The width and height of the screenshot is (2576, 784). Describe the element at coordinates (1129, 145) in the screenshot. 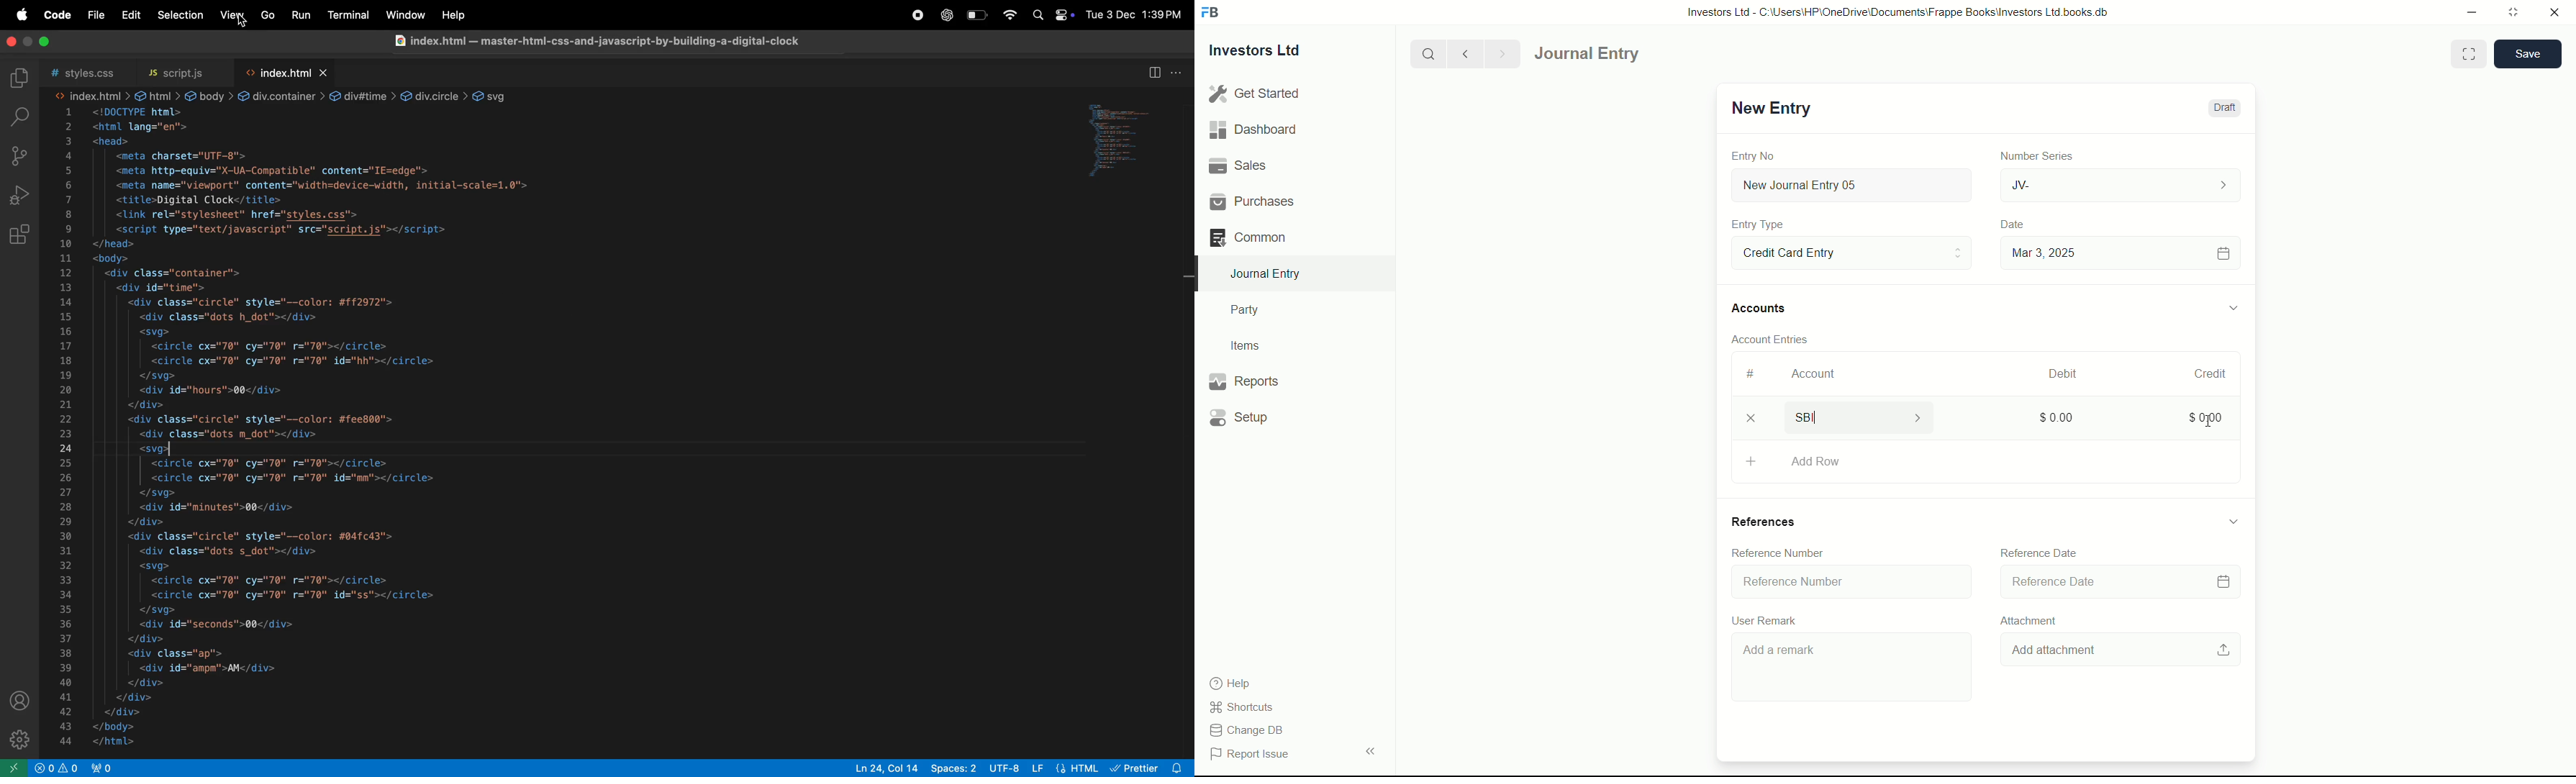

I see `preview window` at that location.